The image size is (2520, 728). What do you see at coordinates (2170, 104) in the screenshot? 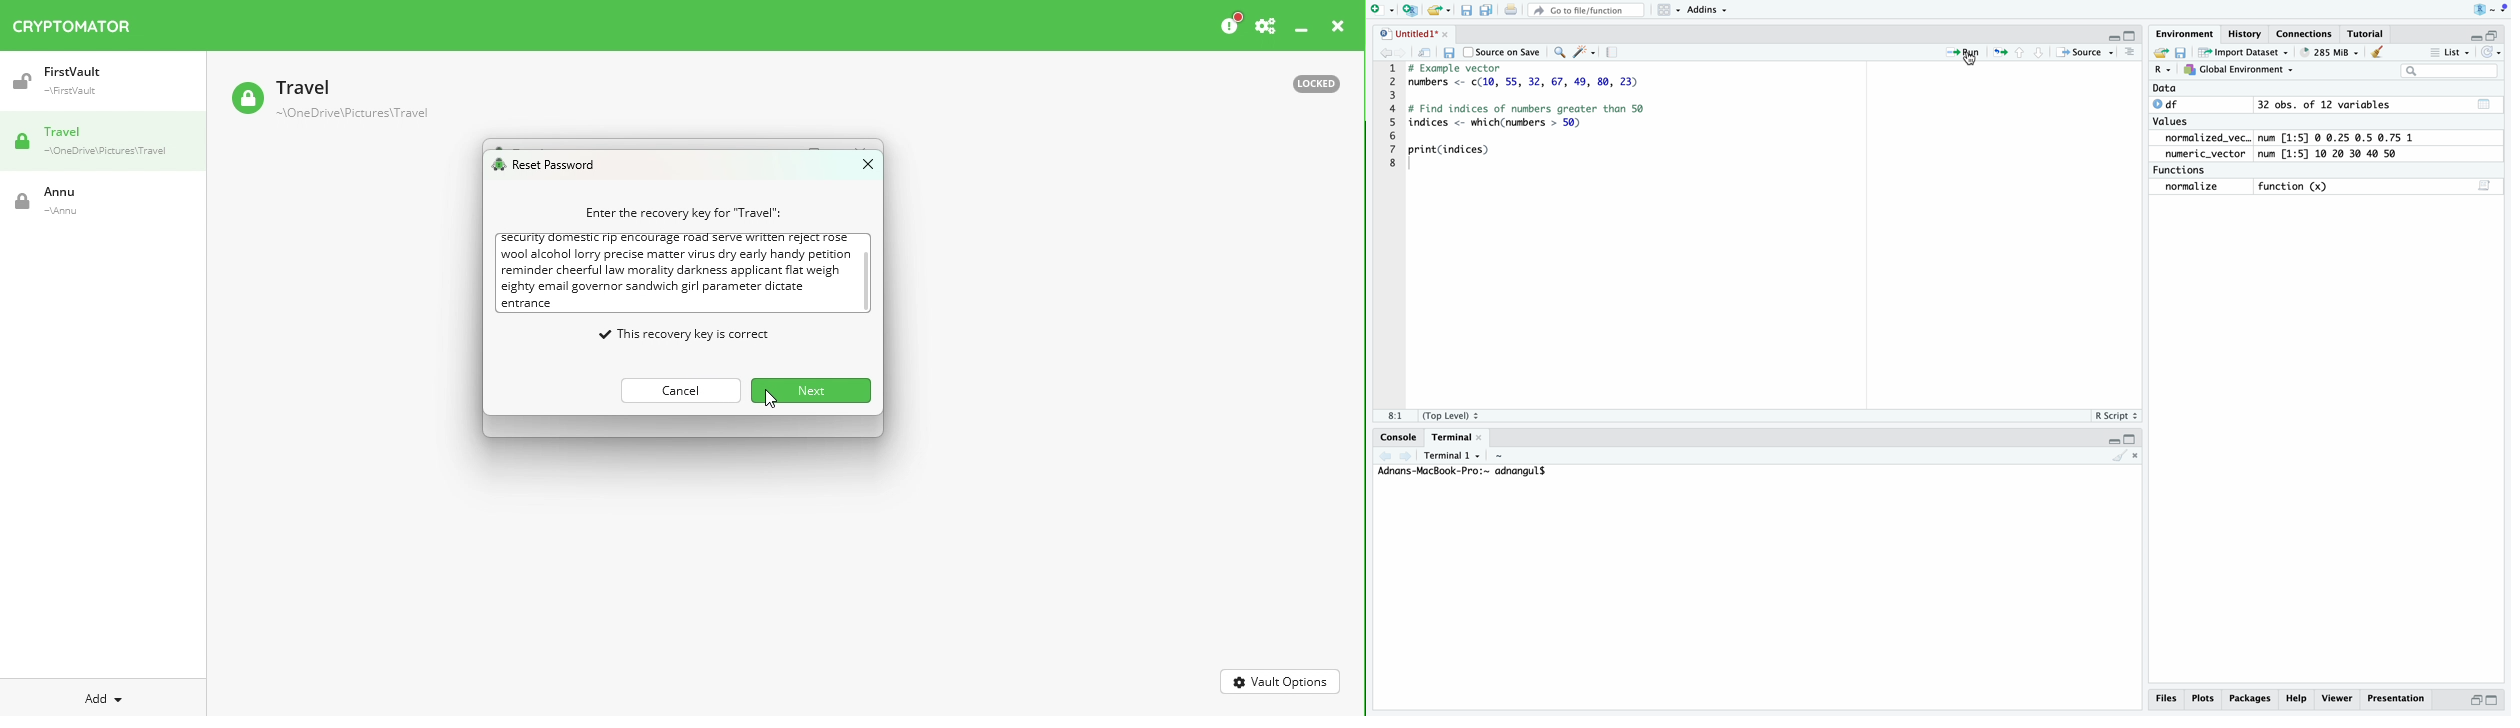
I see `0 df` at bounding box center [2170, 104].